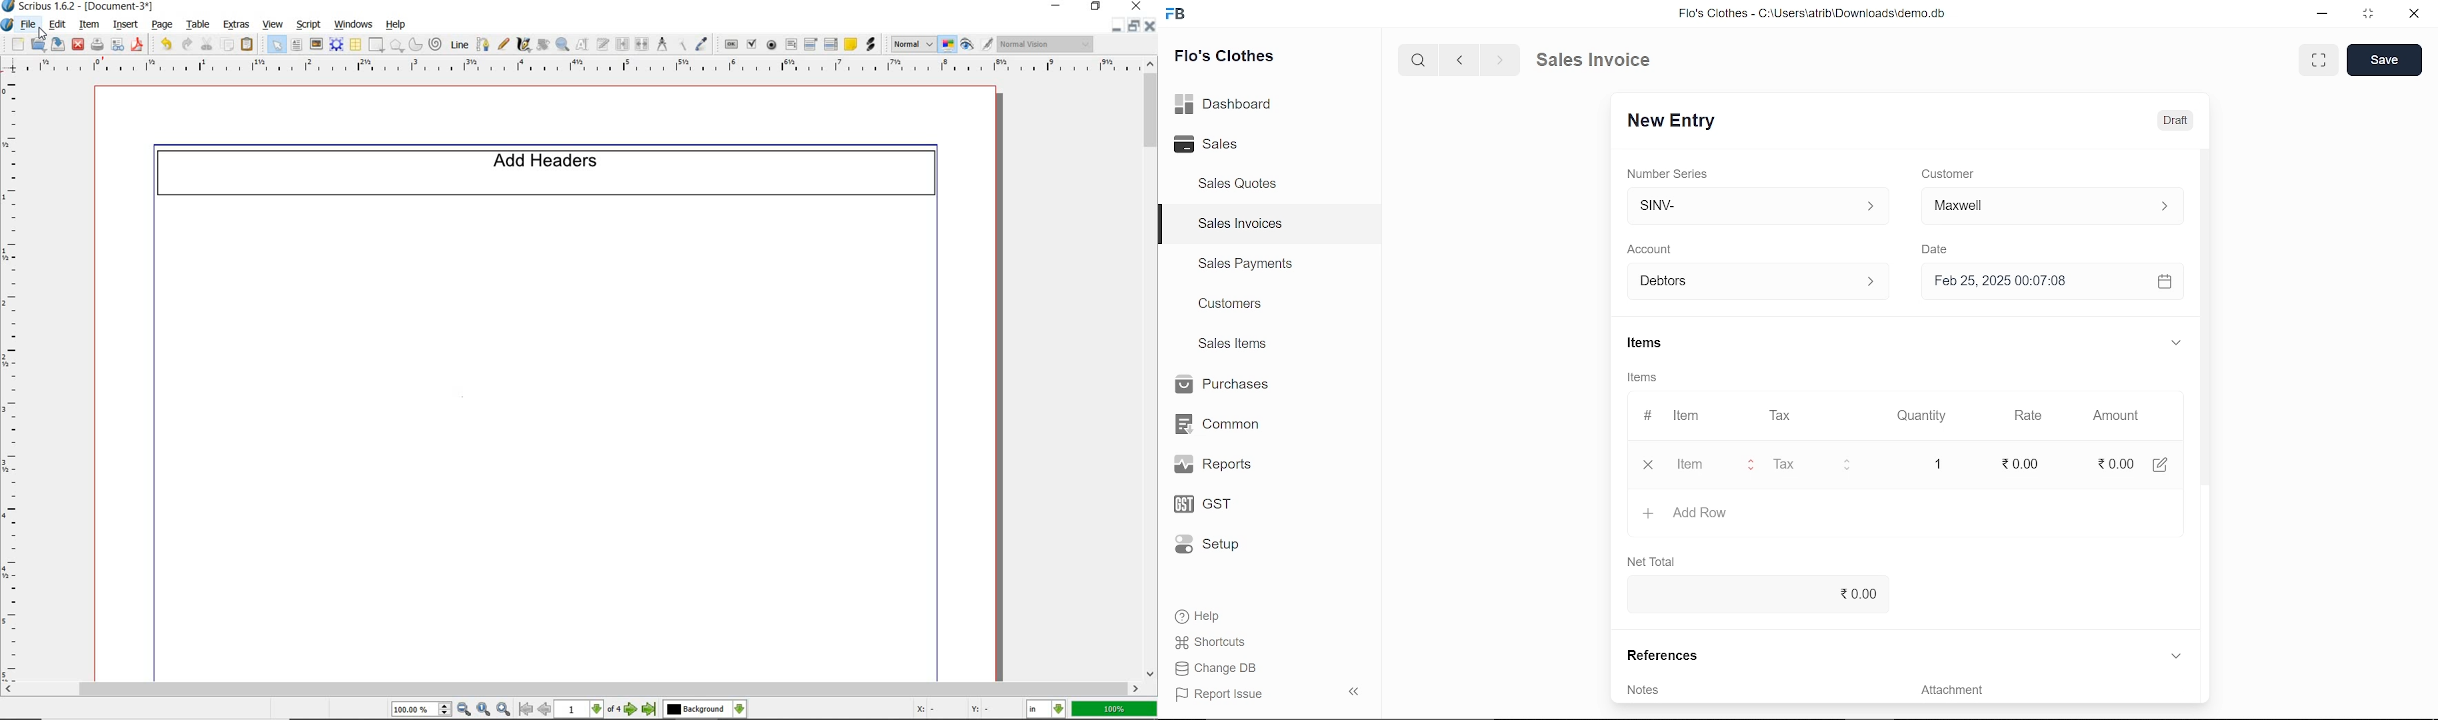  Describe the element at coordinates (1178, 17) in the screenshot. I see `frappe books logo` at that location.